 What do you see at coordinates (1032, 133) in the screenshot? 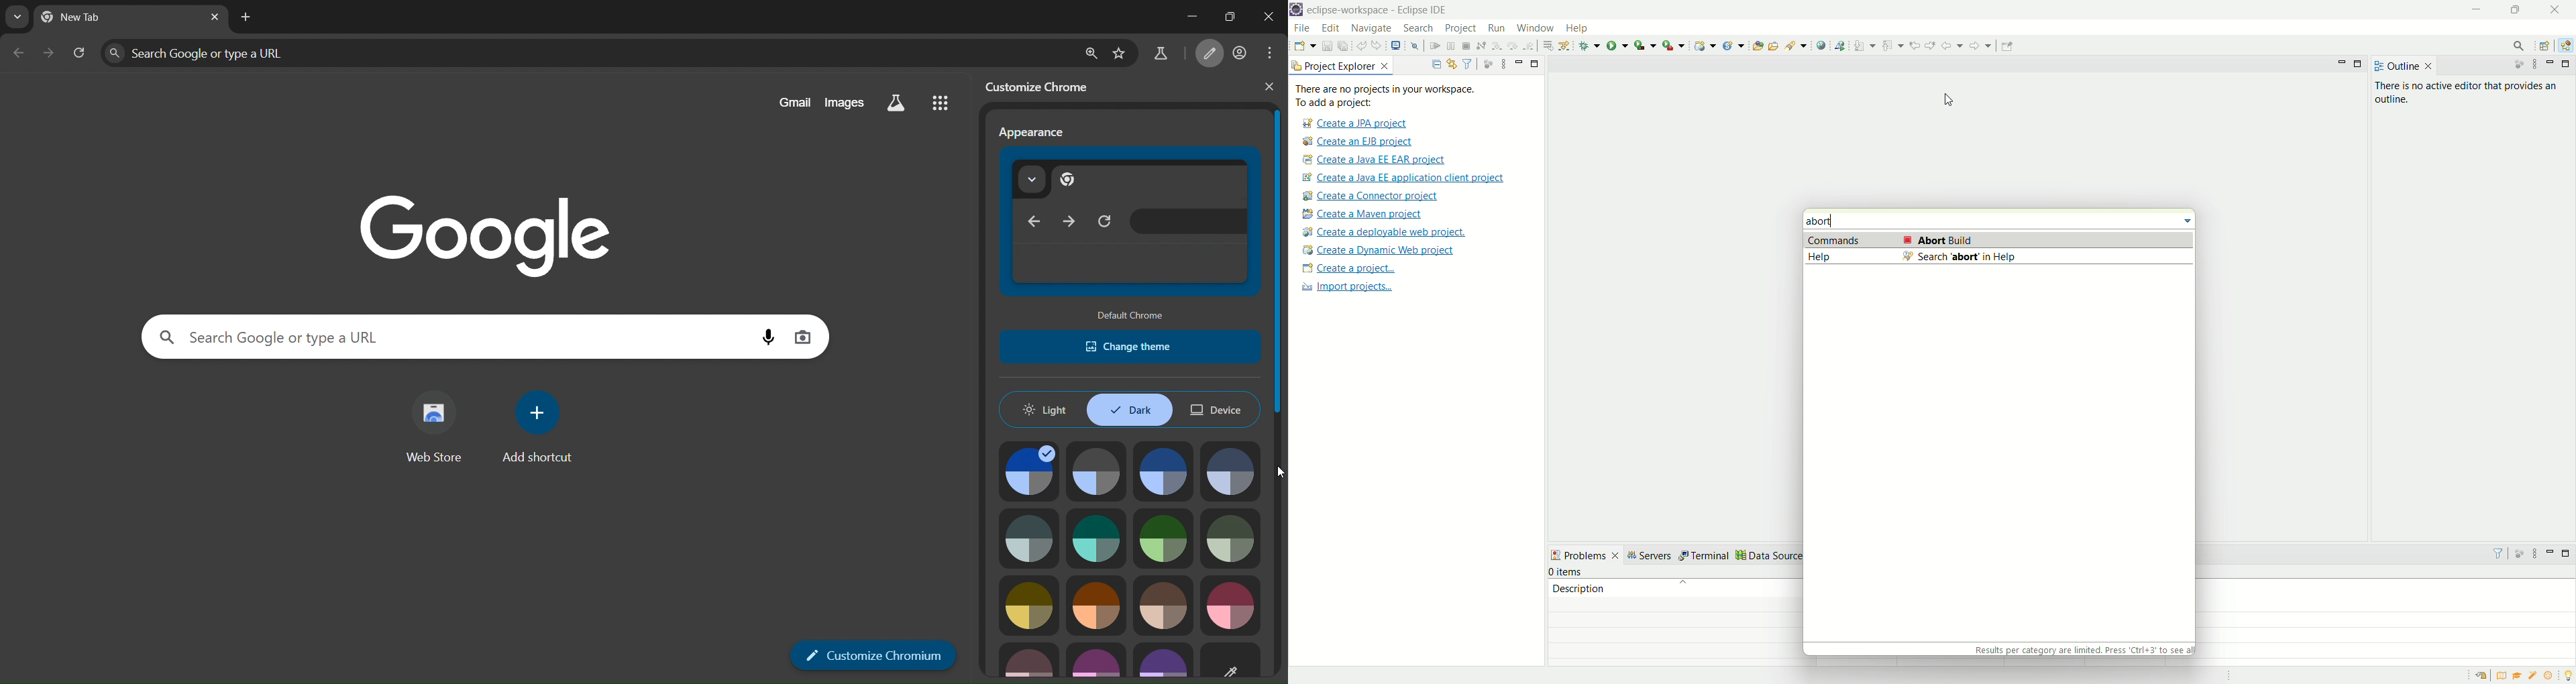
I see `appearance` at bounding box center [1032, 133].